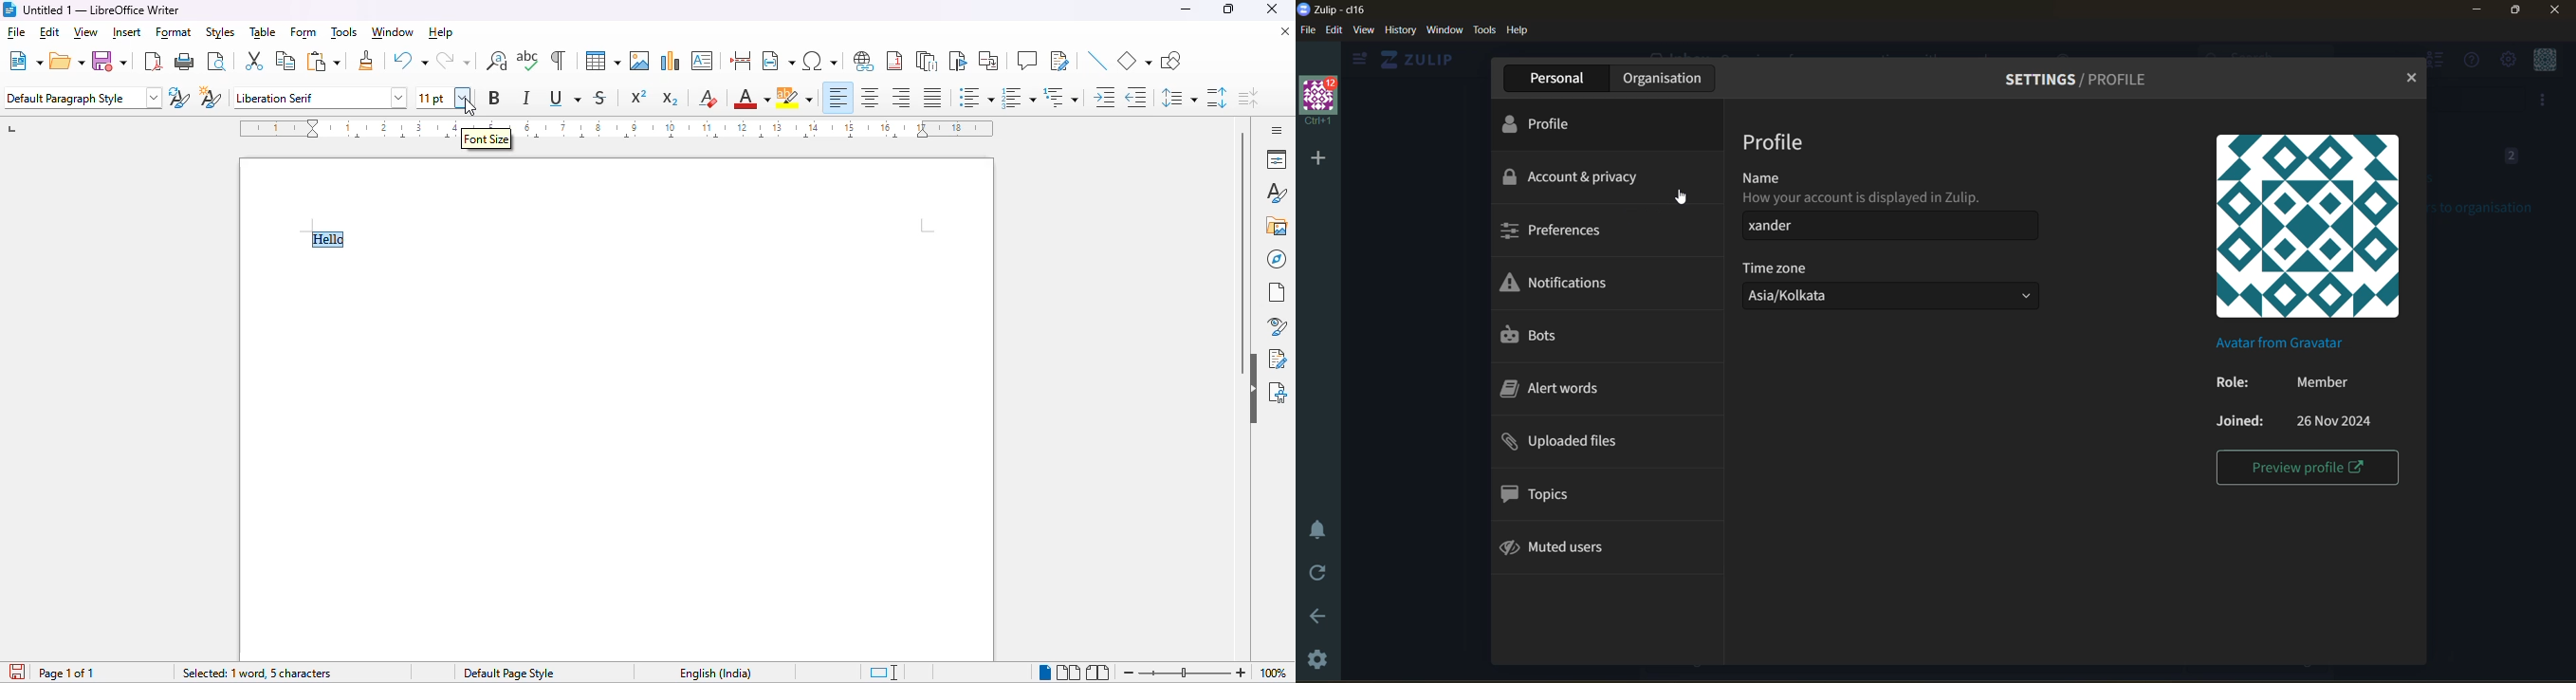 This screenshot has height=700, width=2576. What do you see at coordinates (410, 61) in the screenshot?
I see `undo` at bounding box center [410, 61].